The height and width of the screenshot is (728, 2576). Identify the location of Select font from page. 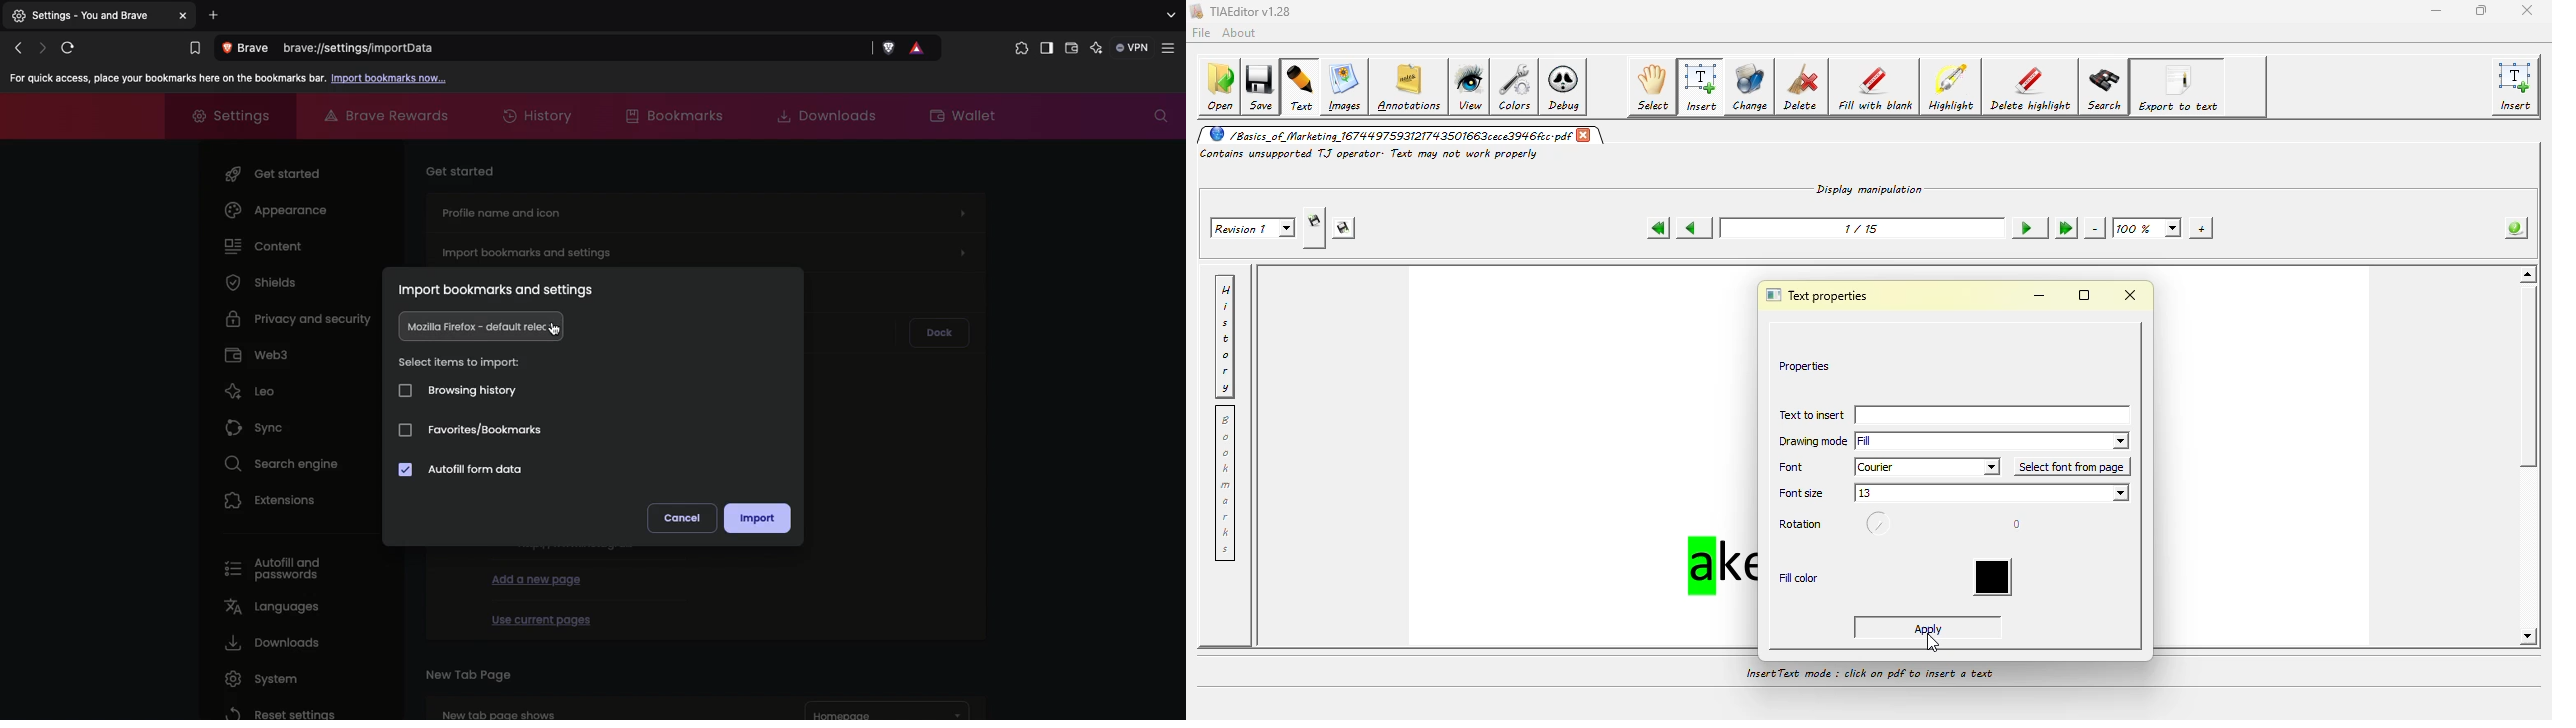
(2072, 467).